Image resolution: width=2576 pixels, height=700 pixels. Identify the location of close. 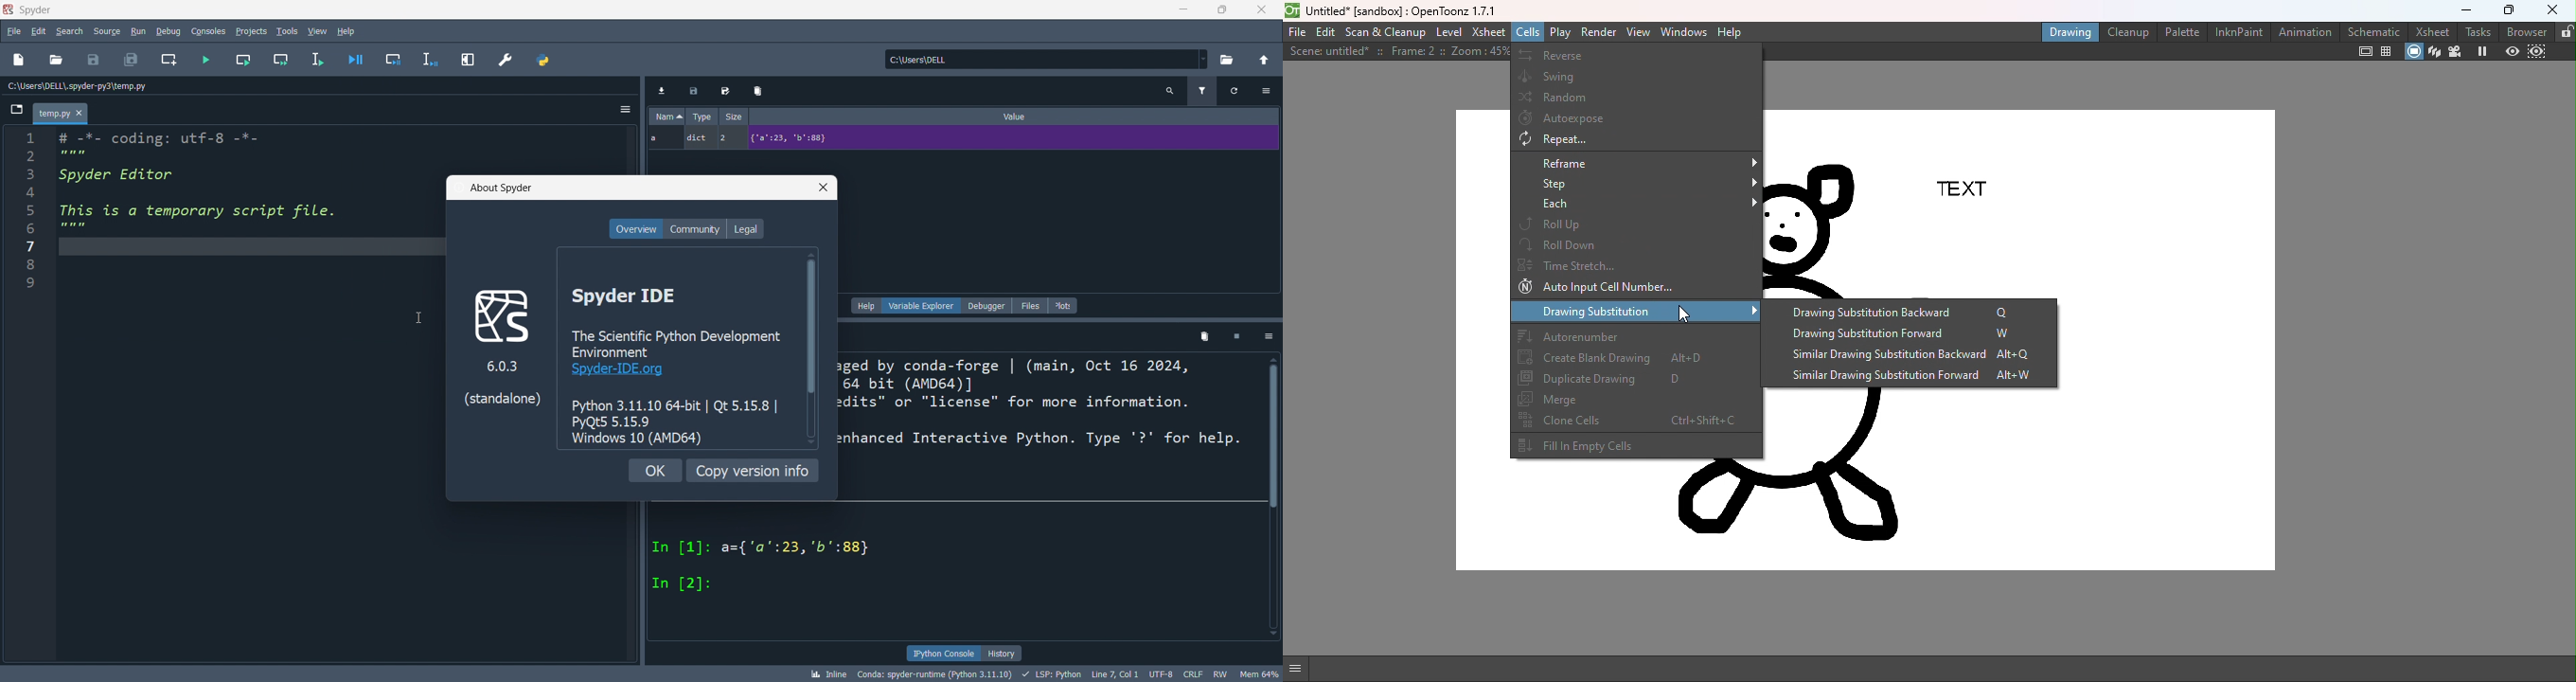
(821, 188).